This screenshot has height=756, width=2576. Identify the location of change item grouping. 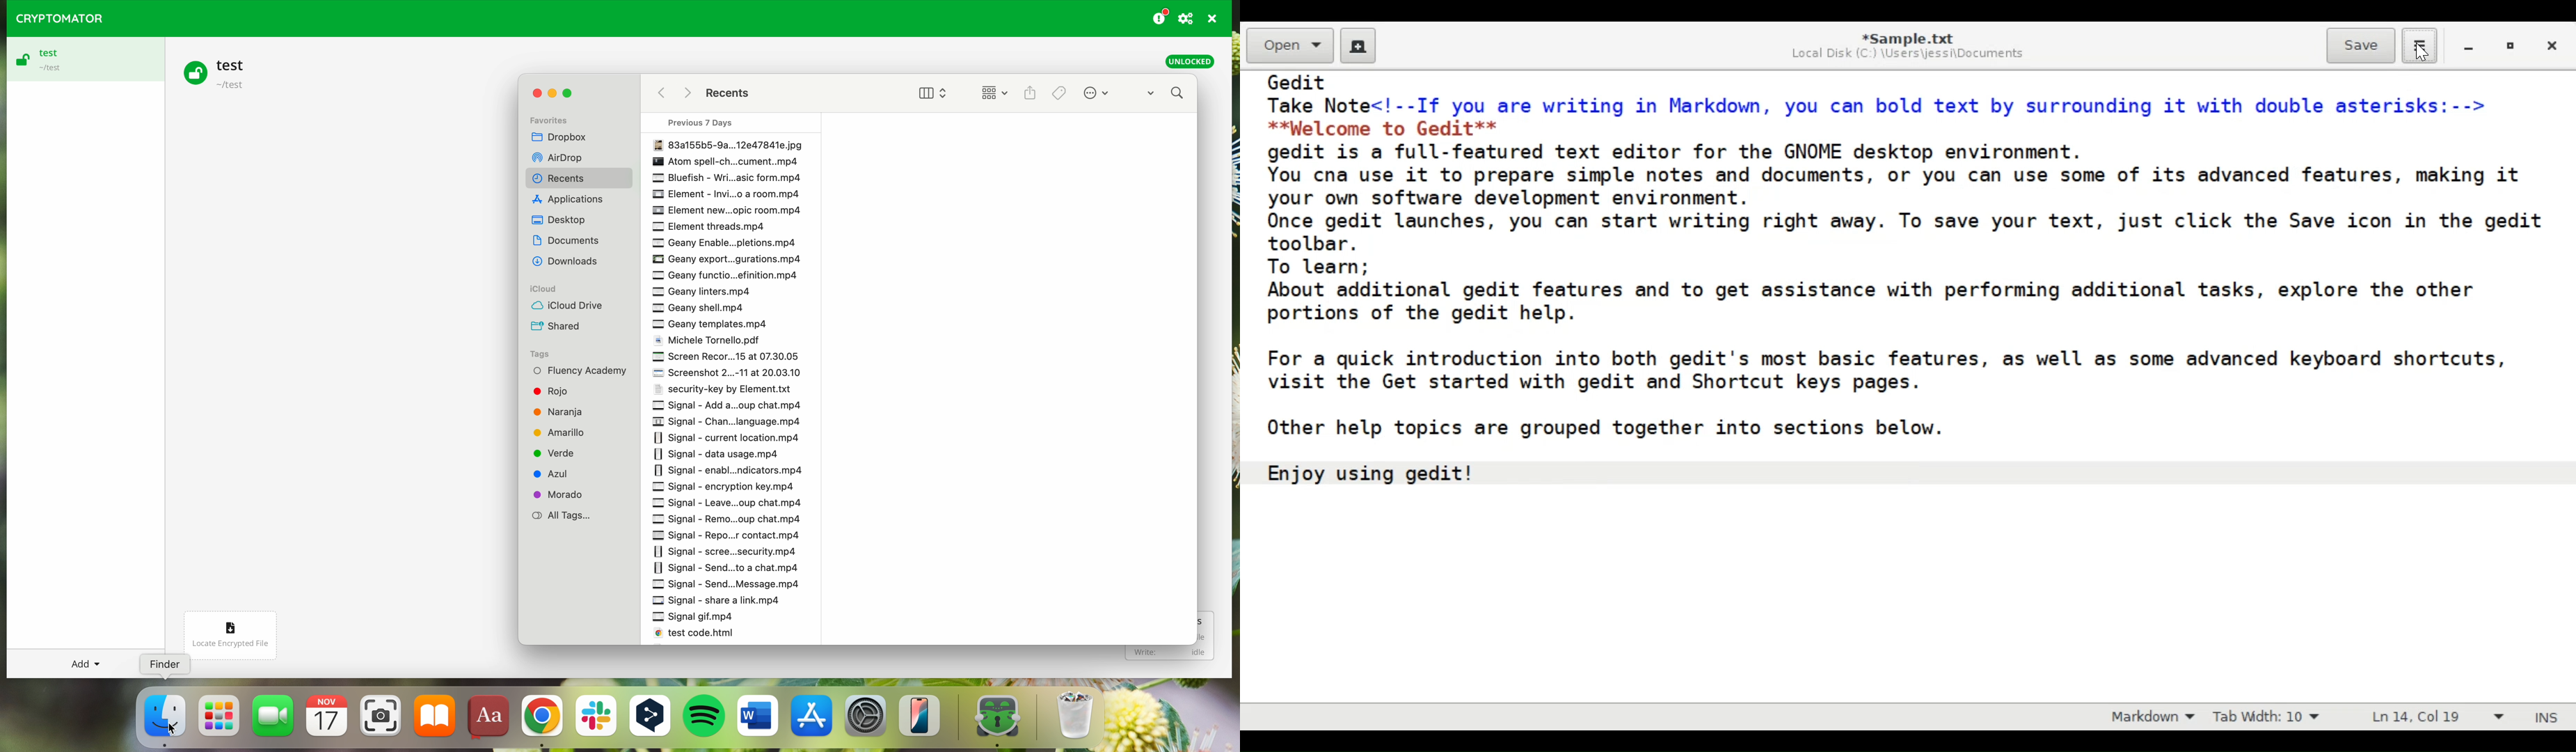
(993, 89).